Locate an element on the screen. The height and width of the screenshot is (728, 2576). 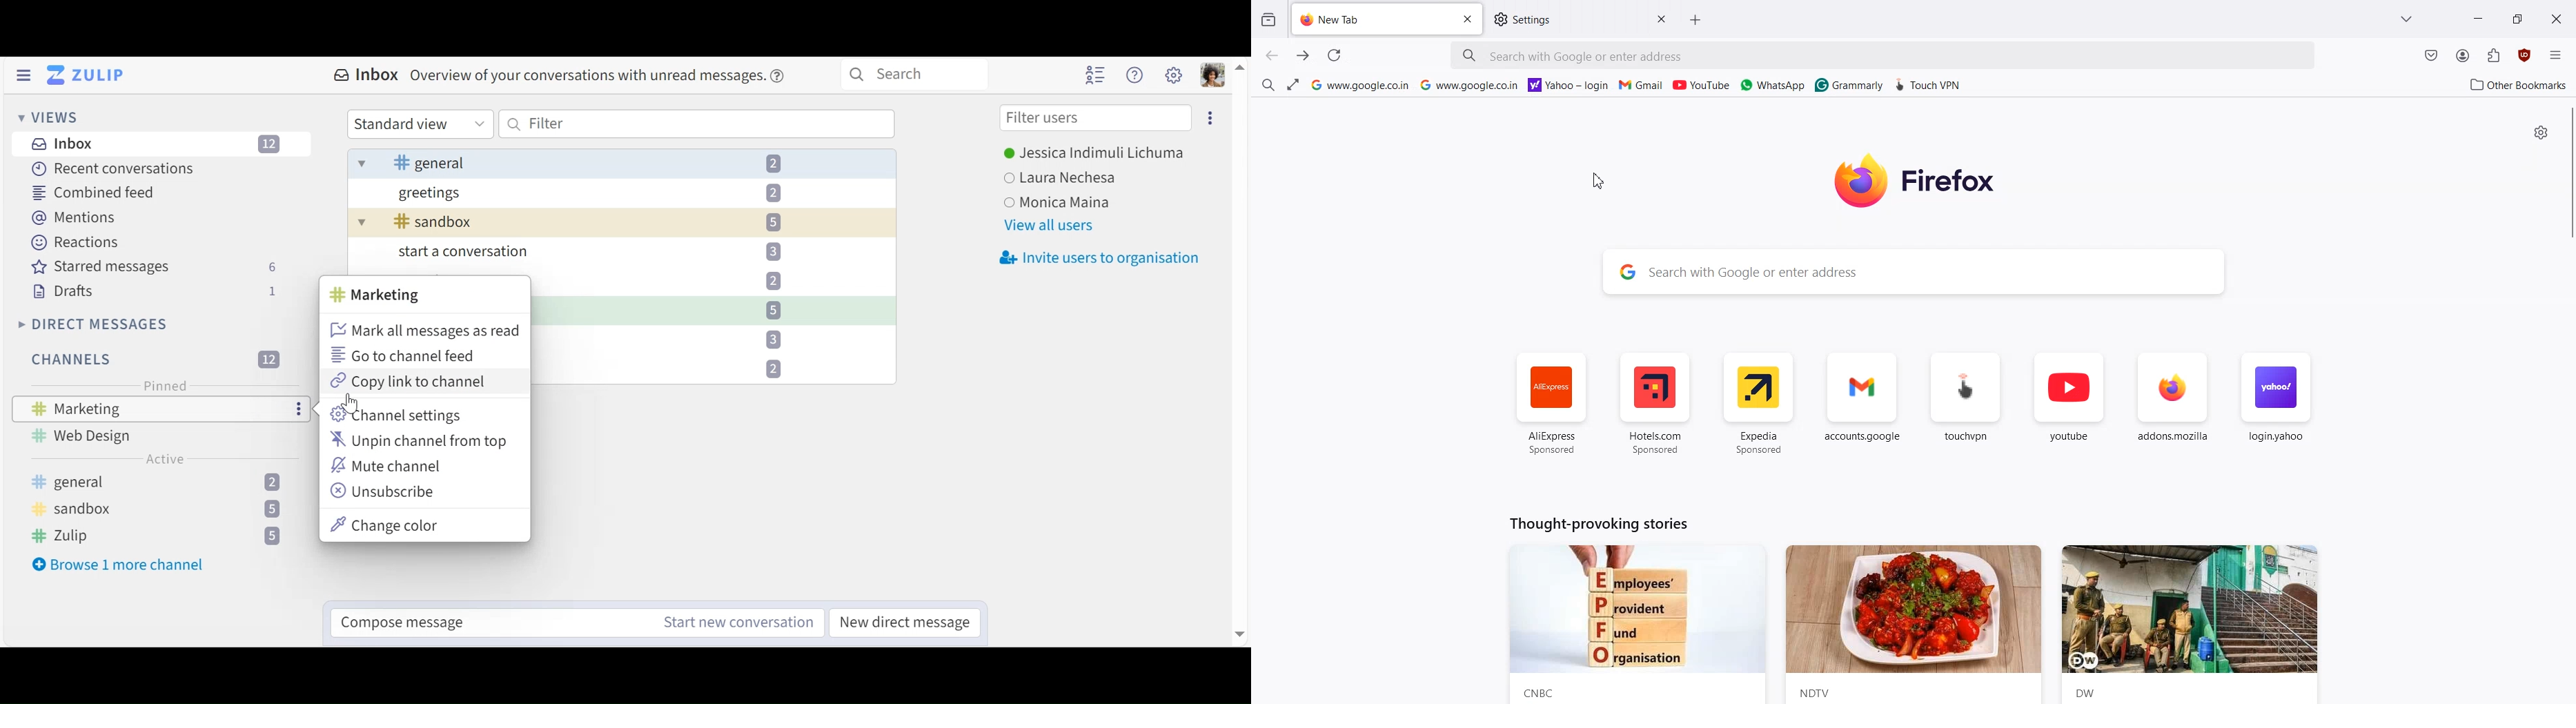
Hide user list is located at coordinates (1097, 76).